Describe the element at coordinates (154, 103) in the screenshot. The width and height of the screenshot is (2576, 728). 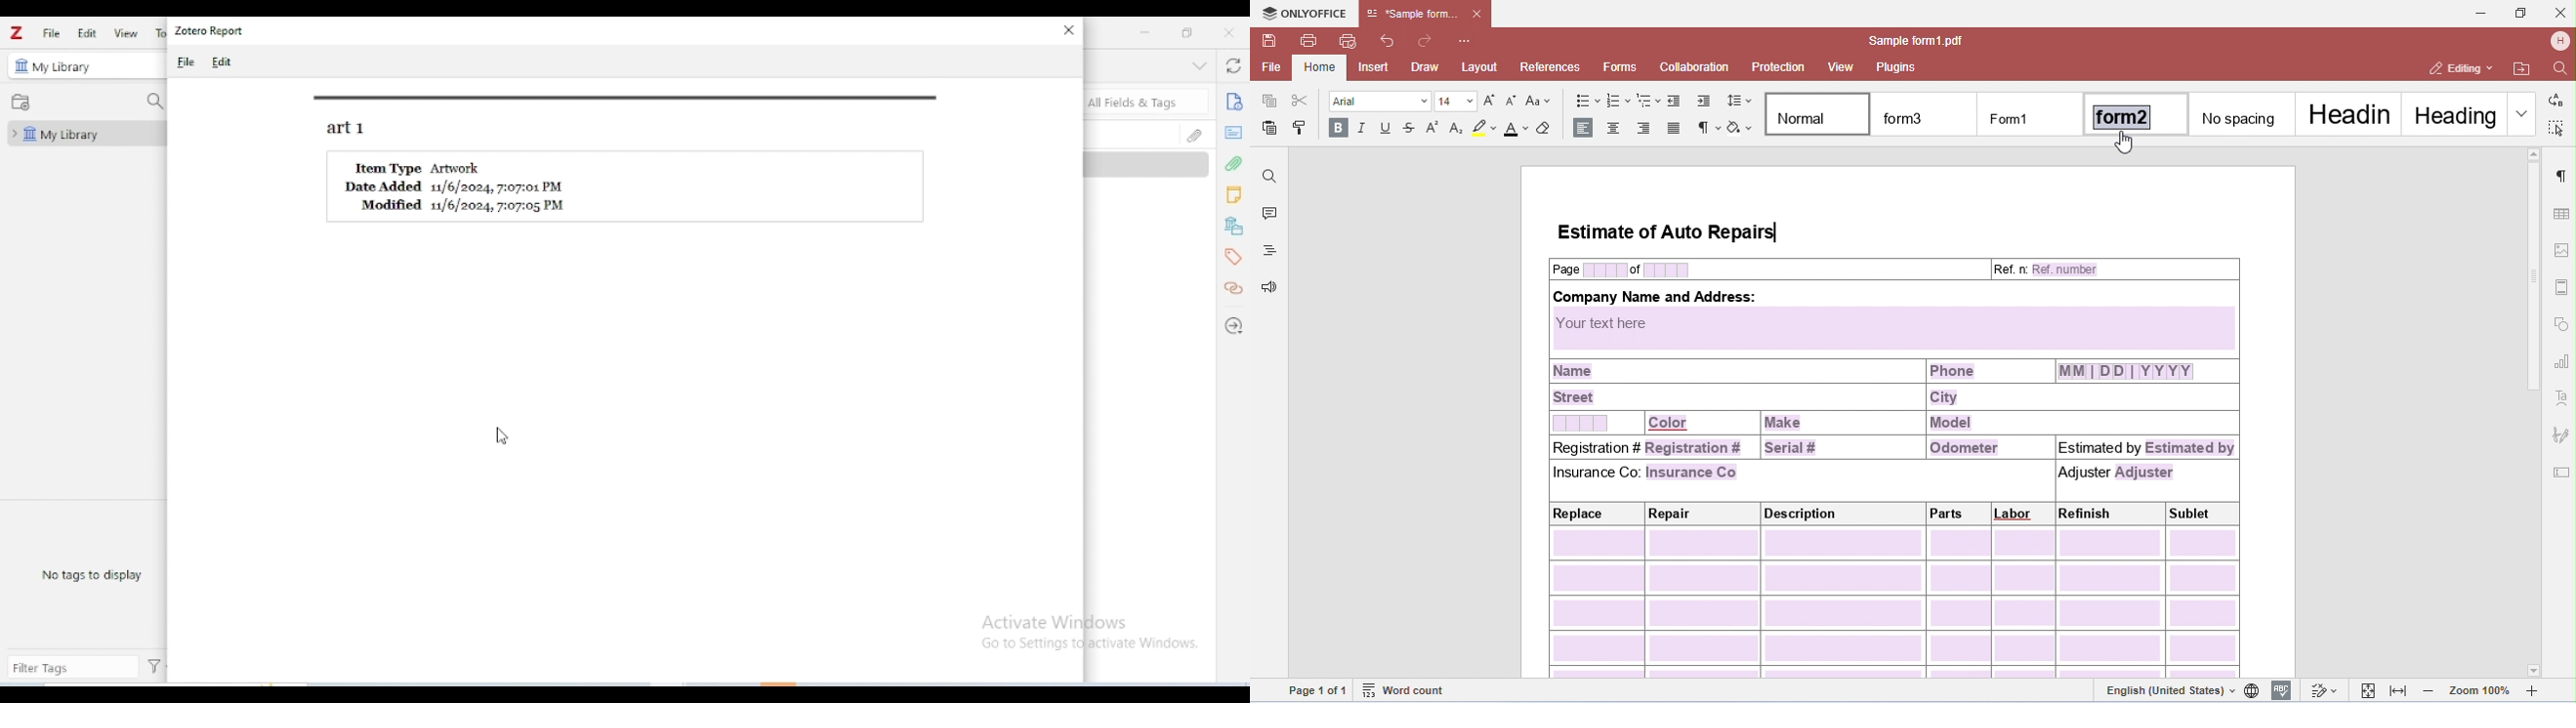
I see `filter collections` at that location.